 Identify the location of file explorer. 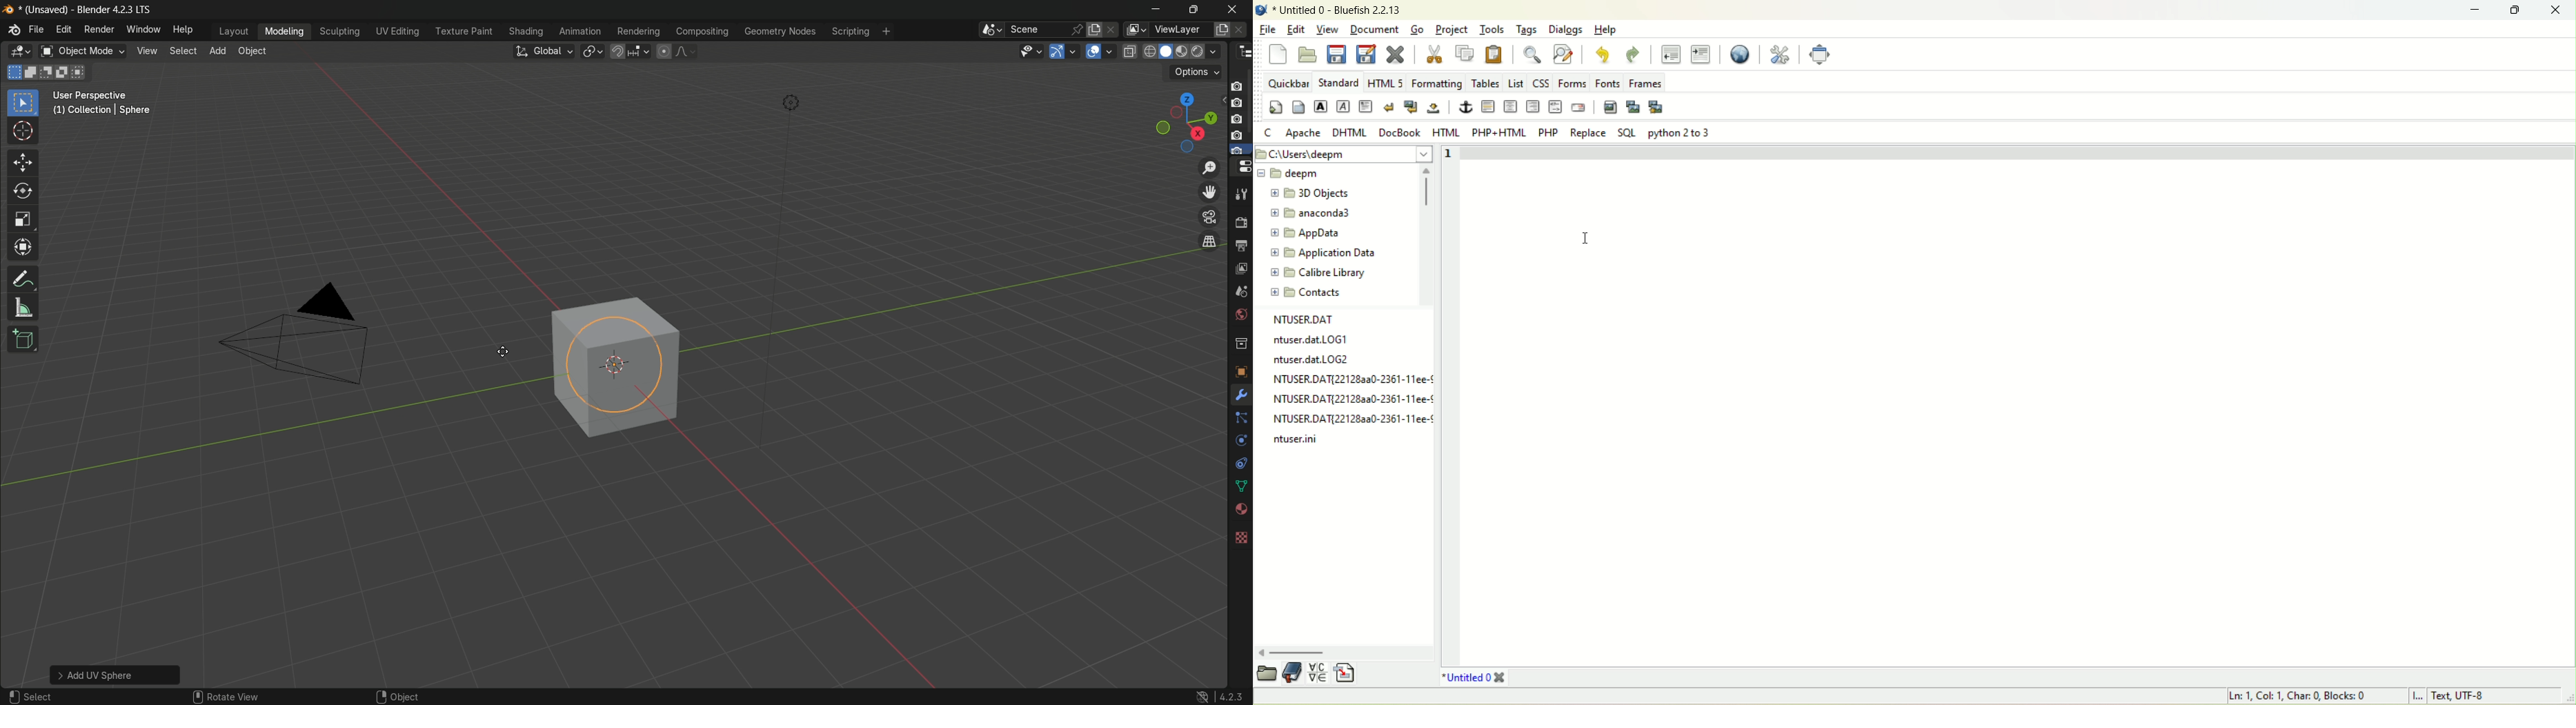
(1267, 673).